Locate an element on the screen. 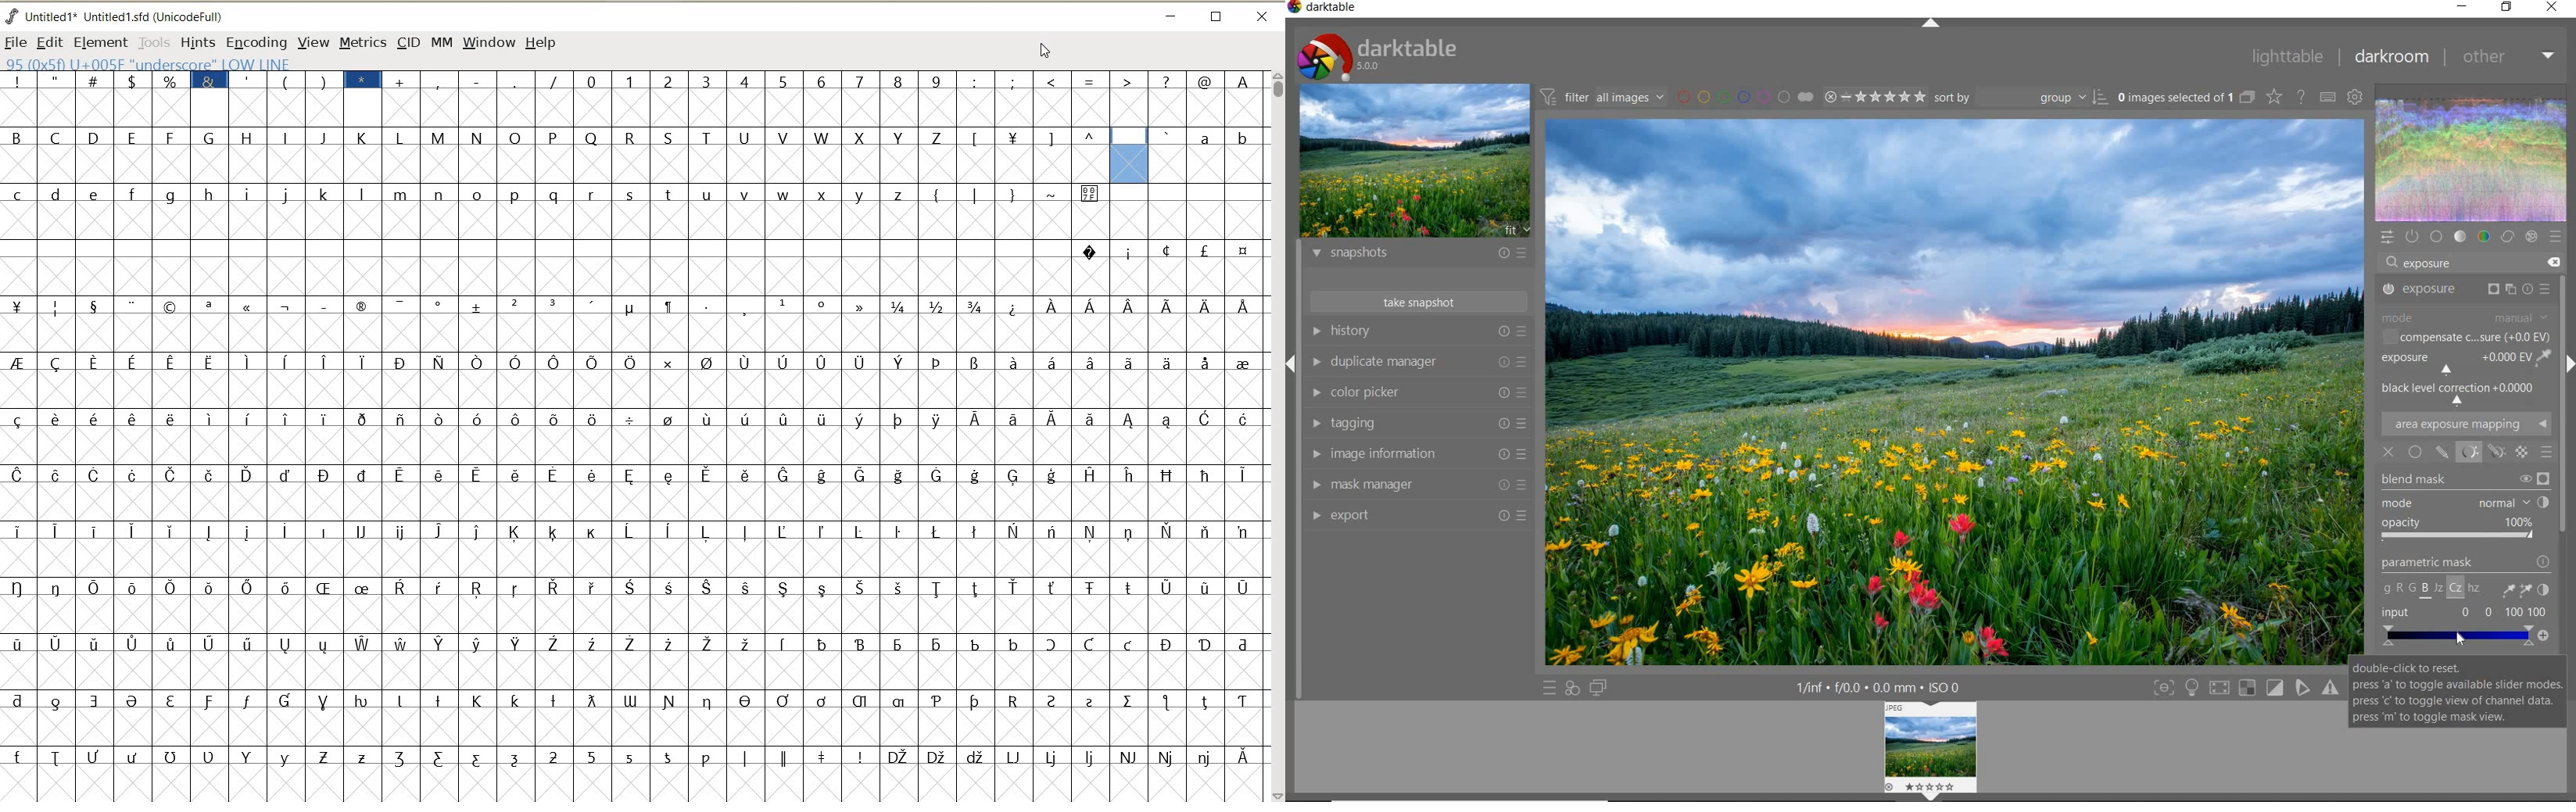  GLYPHY CHARACTERS is located at coordinates (803, 453).